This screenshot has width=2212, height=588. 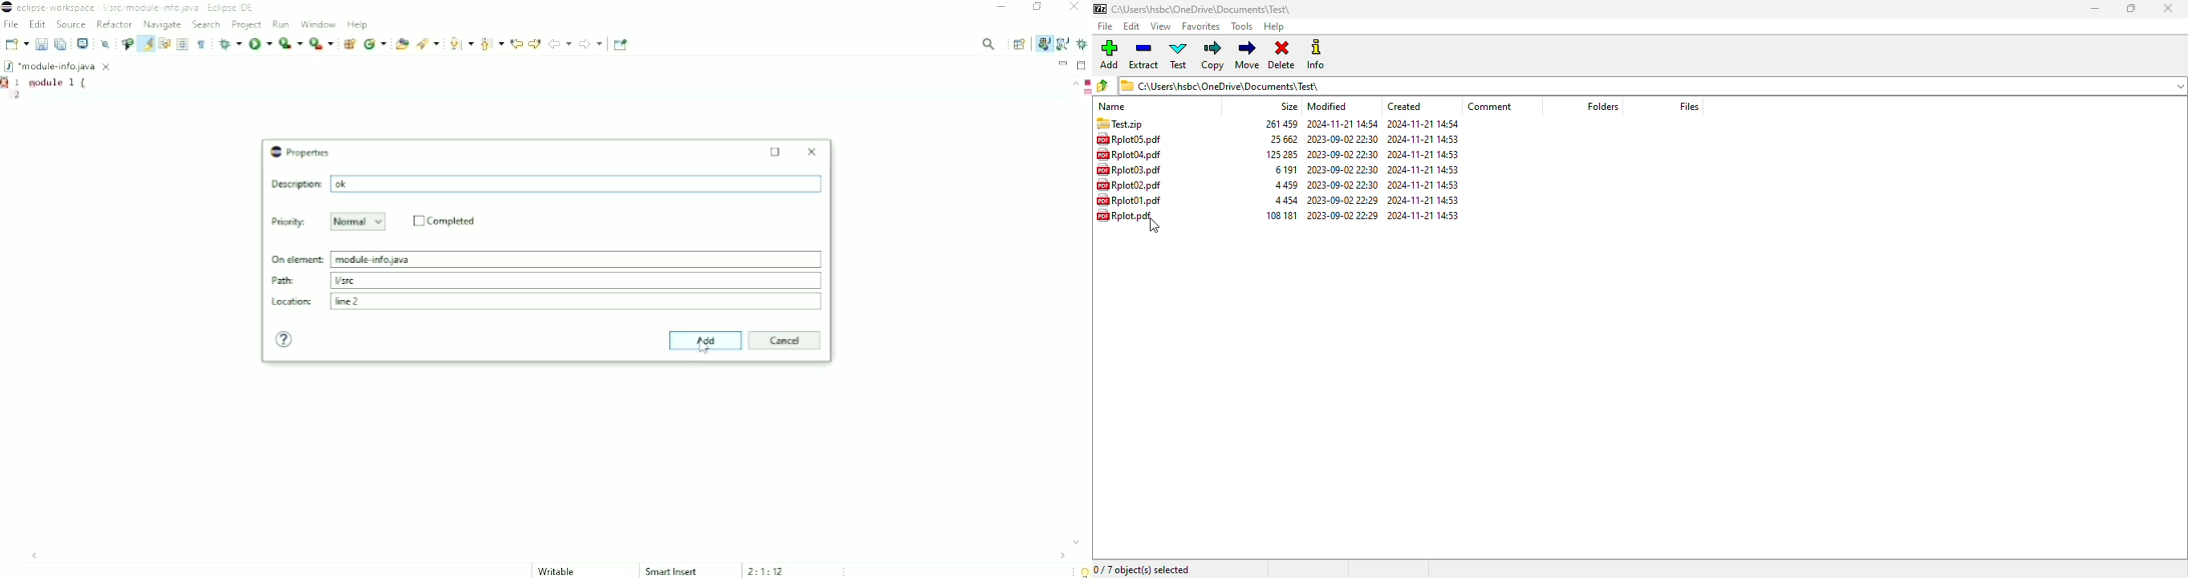 What do you see at coordinates (230, 44) in the screenshot?
I see `Debug` at bounding box center [230, 44].